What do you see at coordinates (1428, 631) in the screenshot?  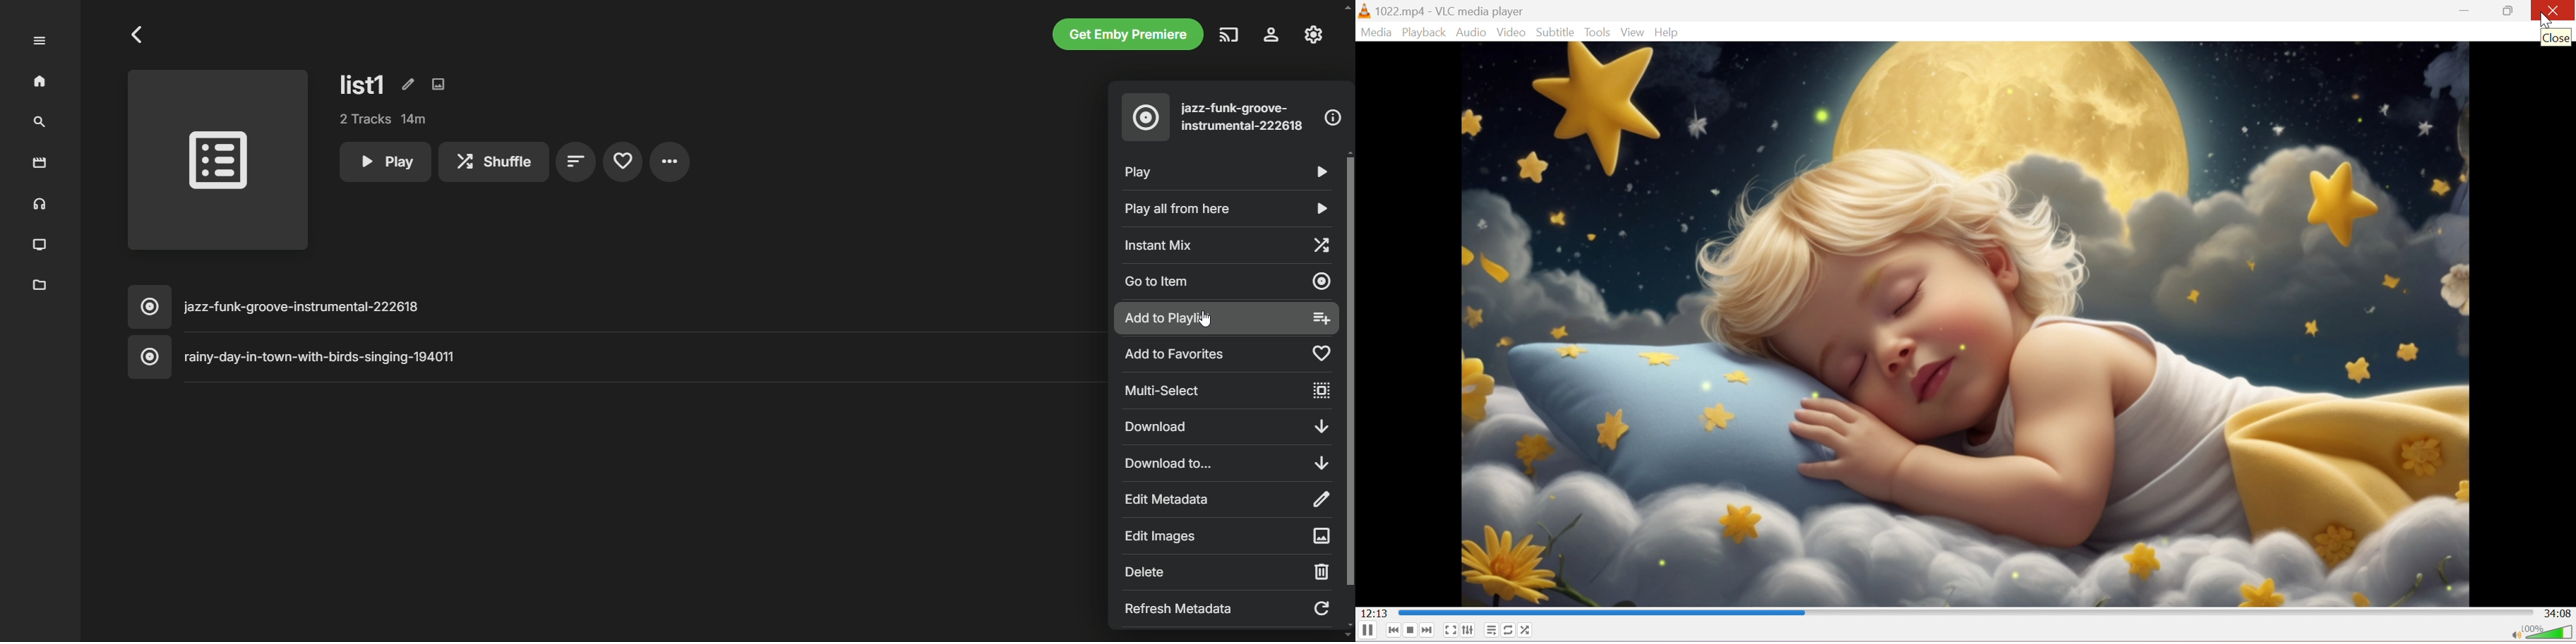 I see `Next media in the playlist, skip forward when held` at bounding box center [1428, 631].